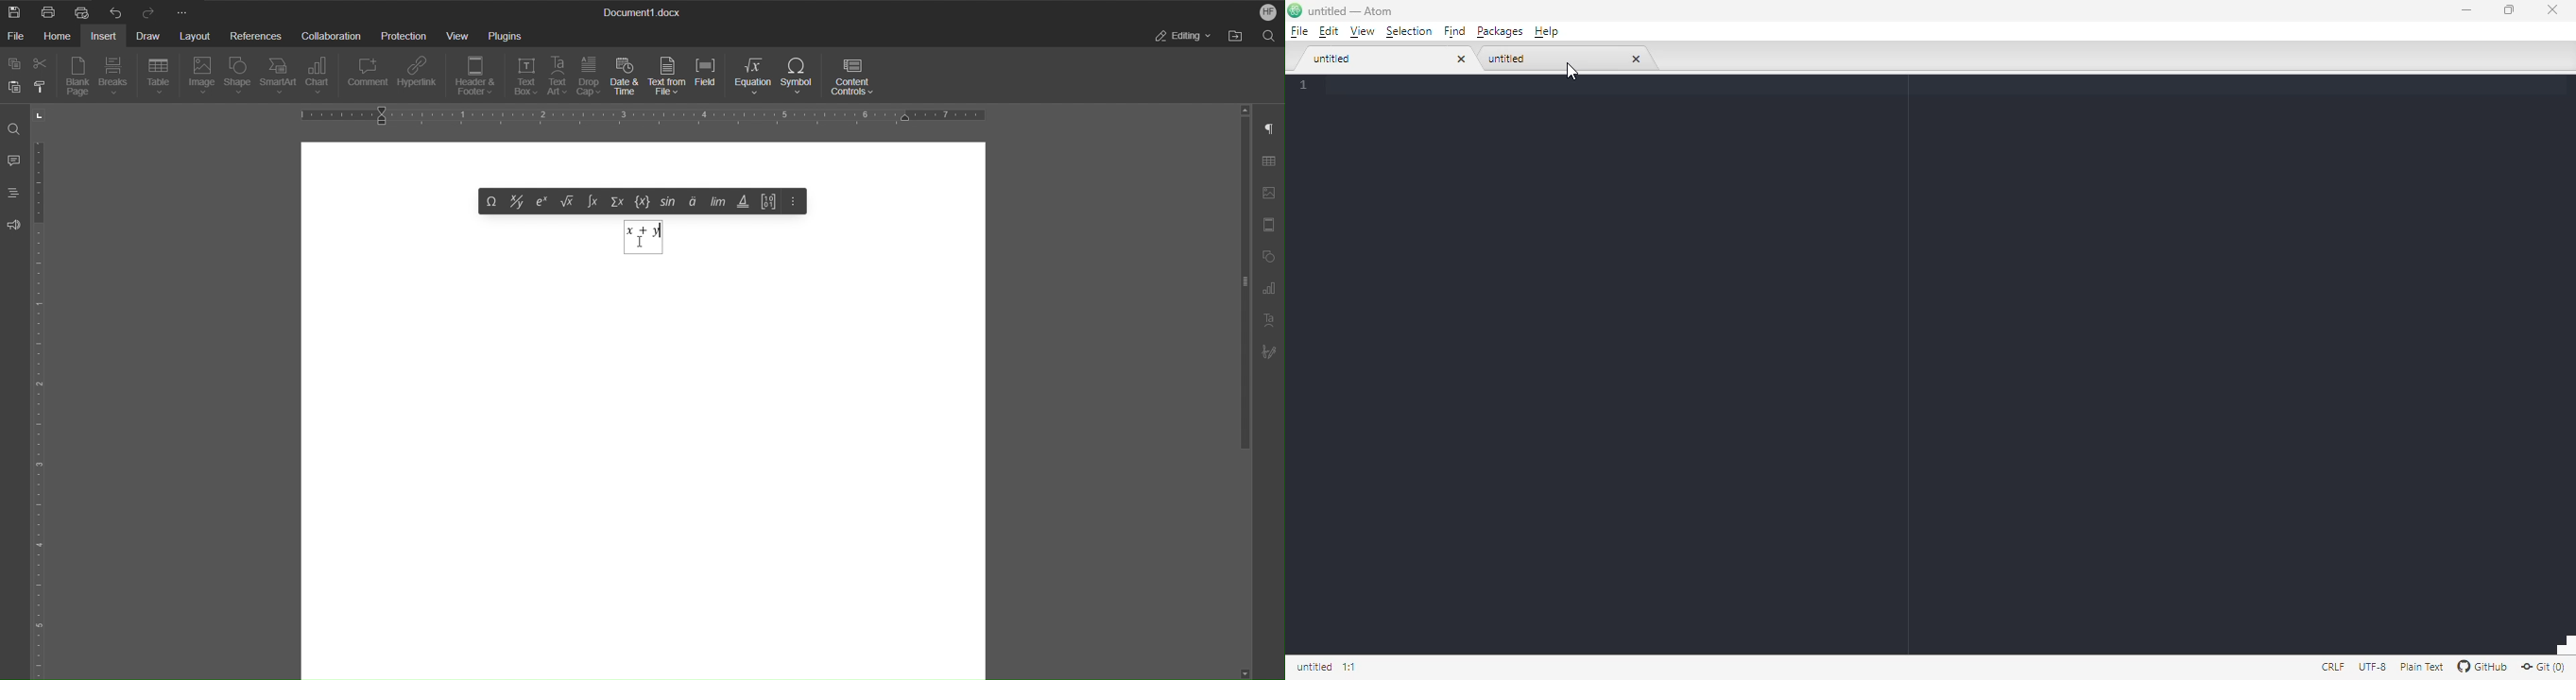 The width and height of the screenshot is (2576, 700). I want to click on Comment, so click(366, 77).